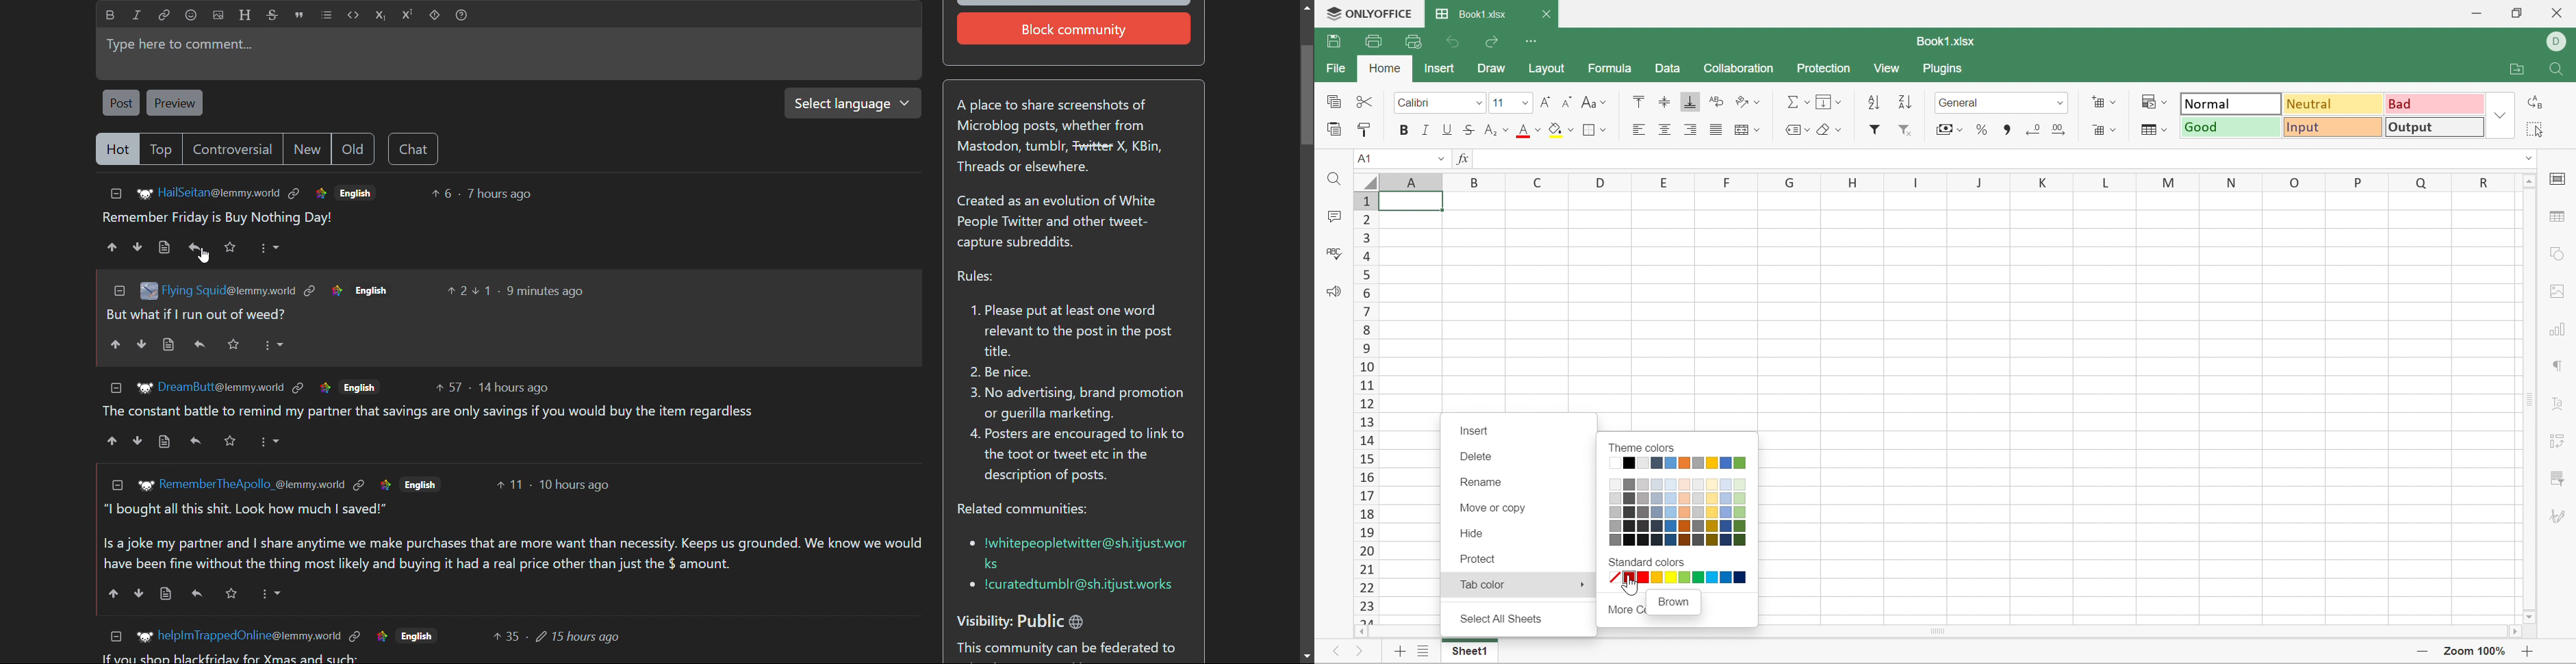 The width and height of the screenshot is (2576, 672). Describe the element at coordinates (199, 314) in the screenshot. I see `comment` at that location.